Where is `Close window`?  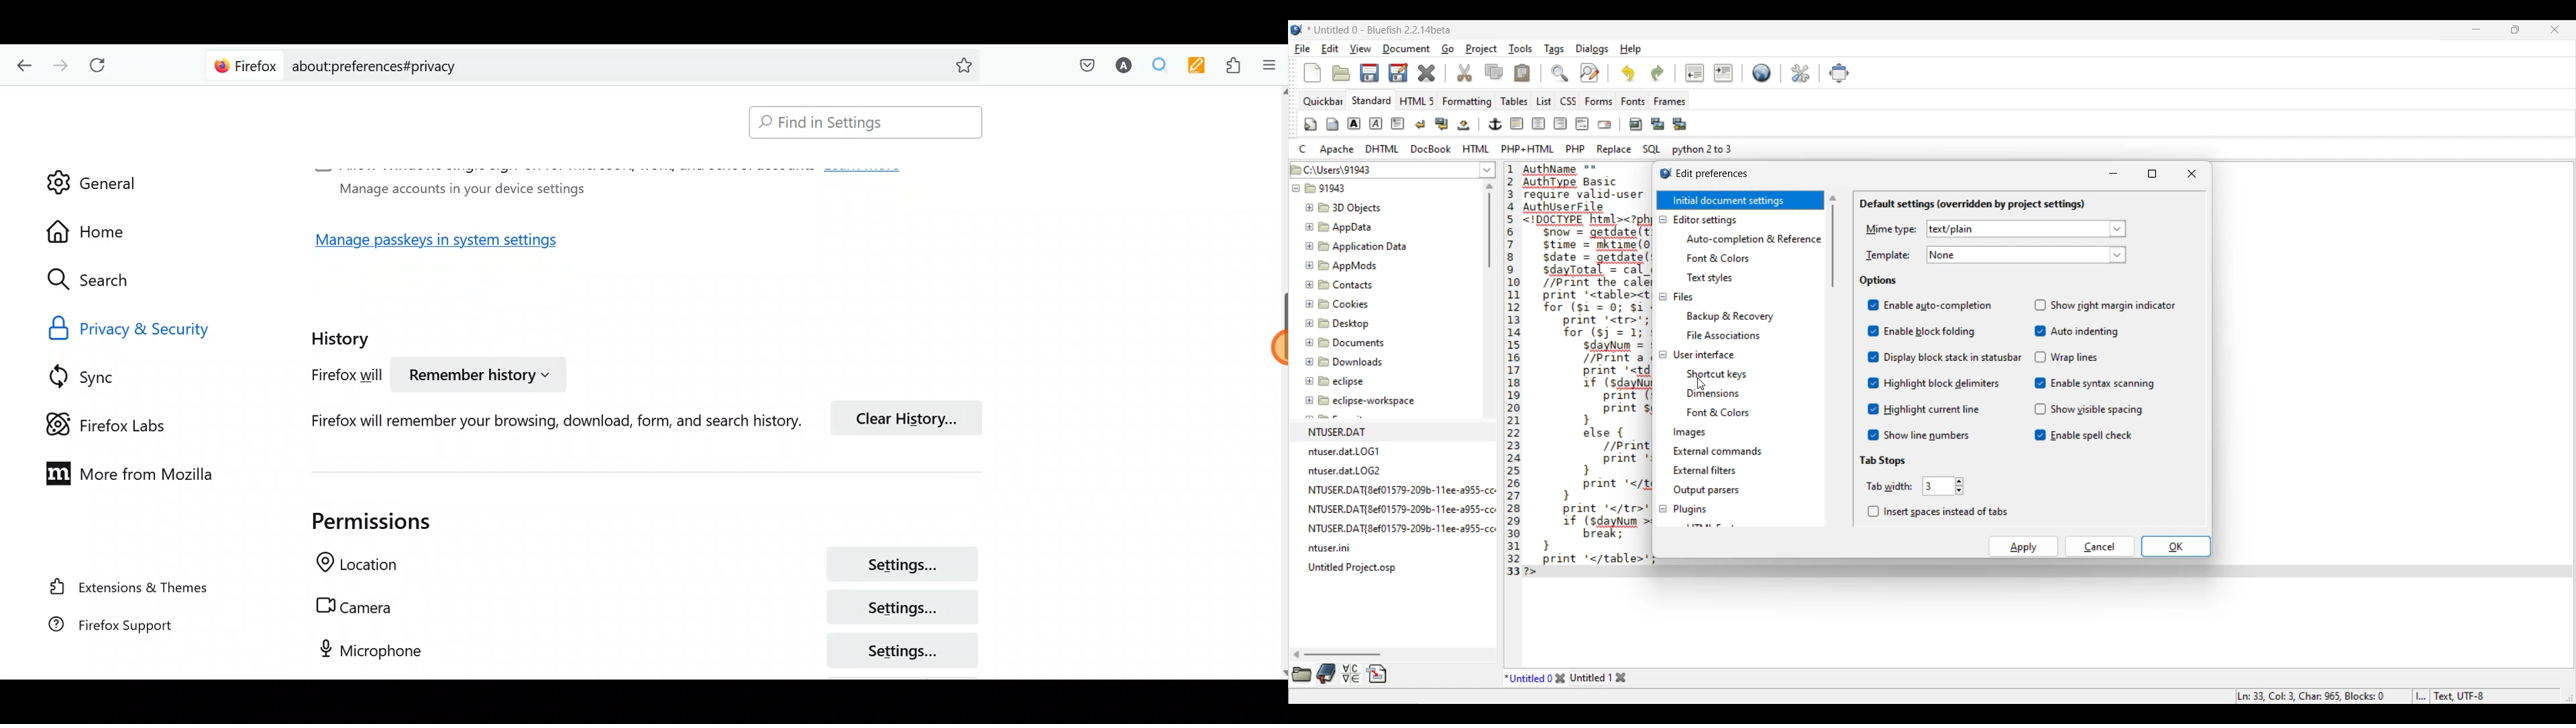 Close window is located at coordinates (2192, 174).